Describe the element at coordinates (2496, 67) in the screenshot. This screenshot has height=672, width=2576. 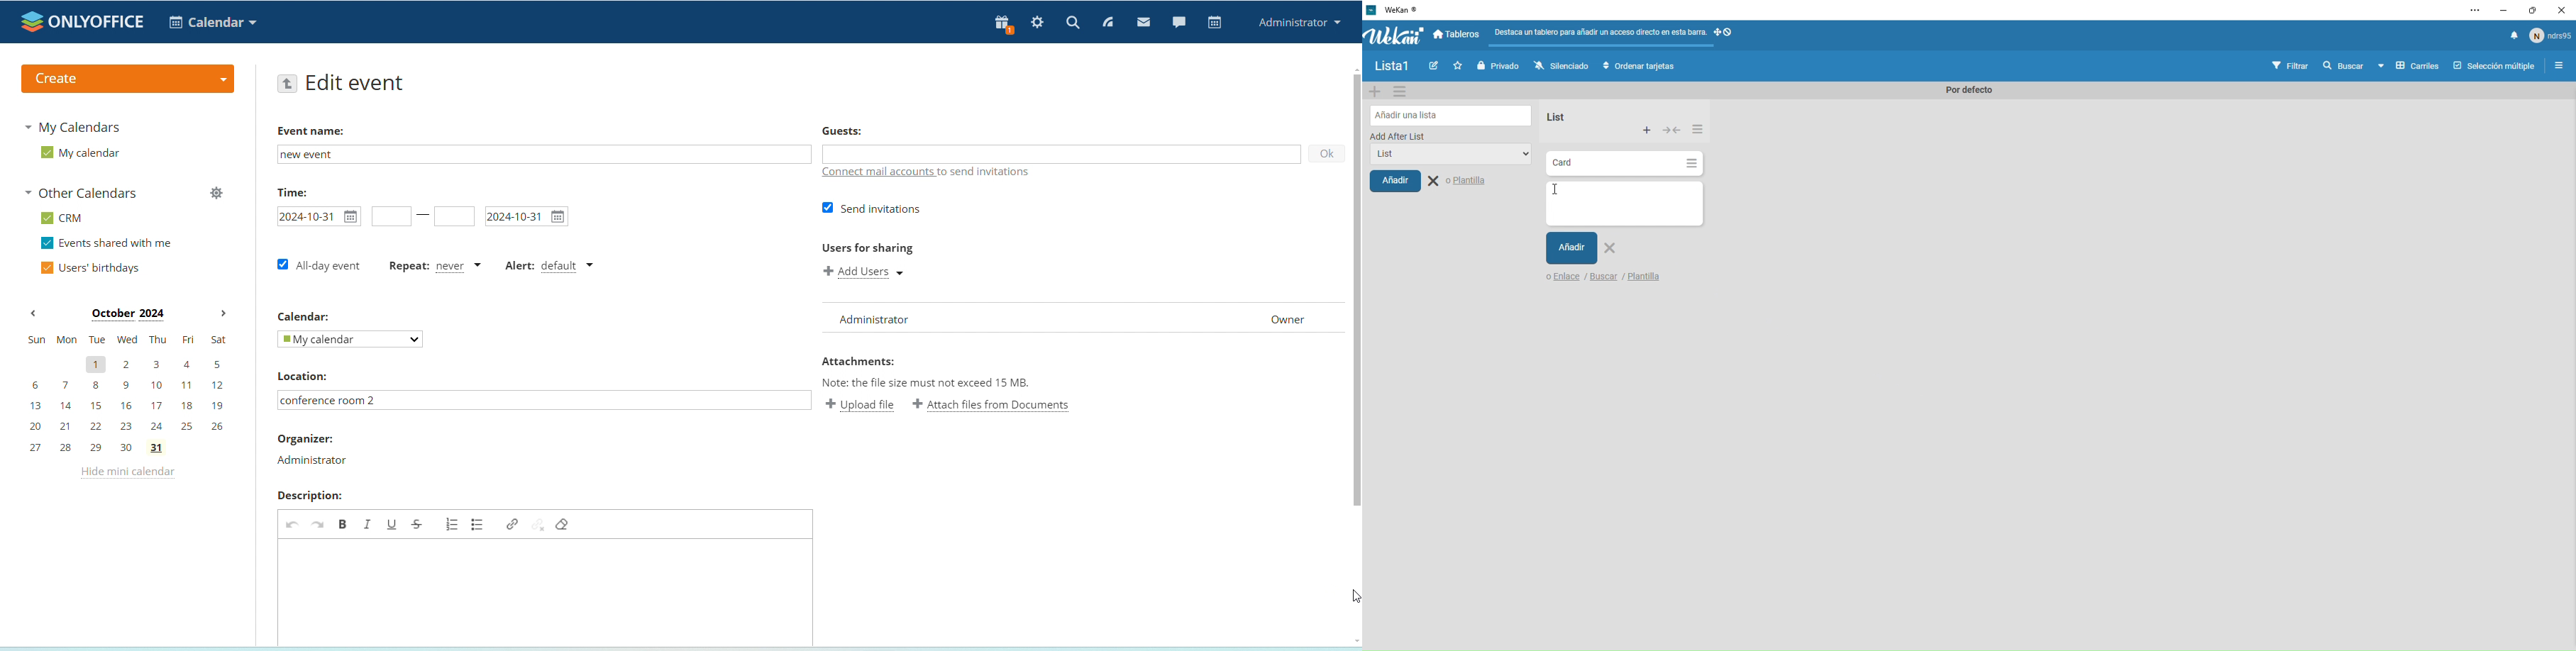
I see `Multiple Selection` at that location.